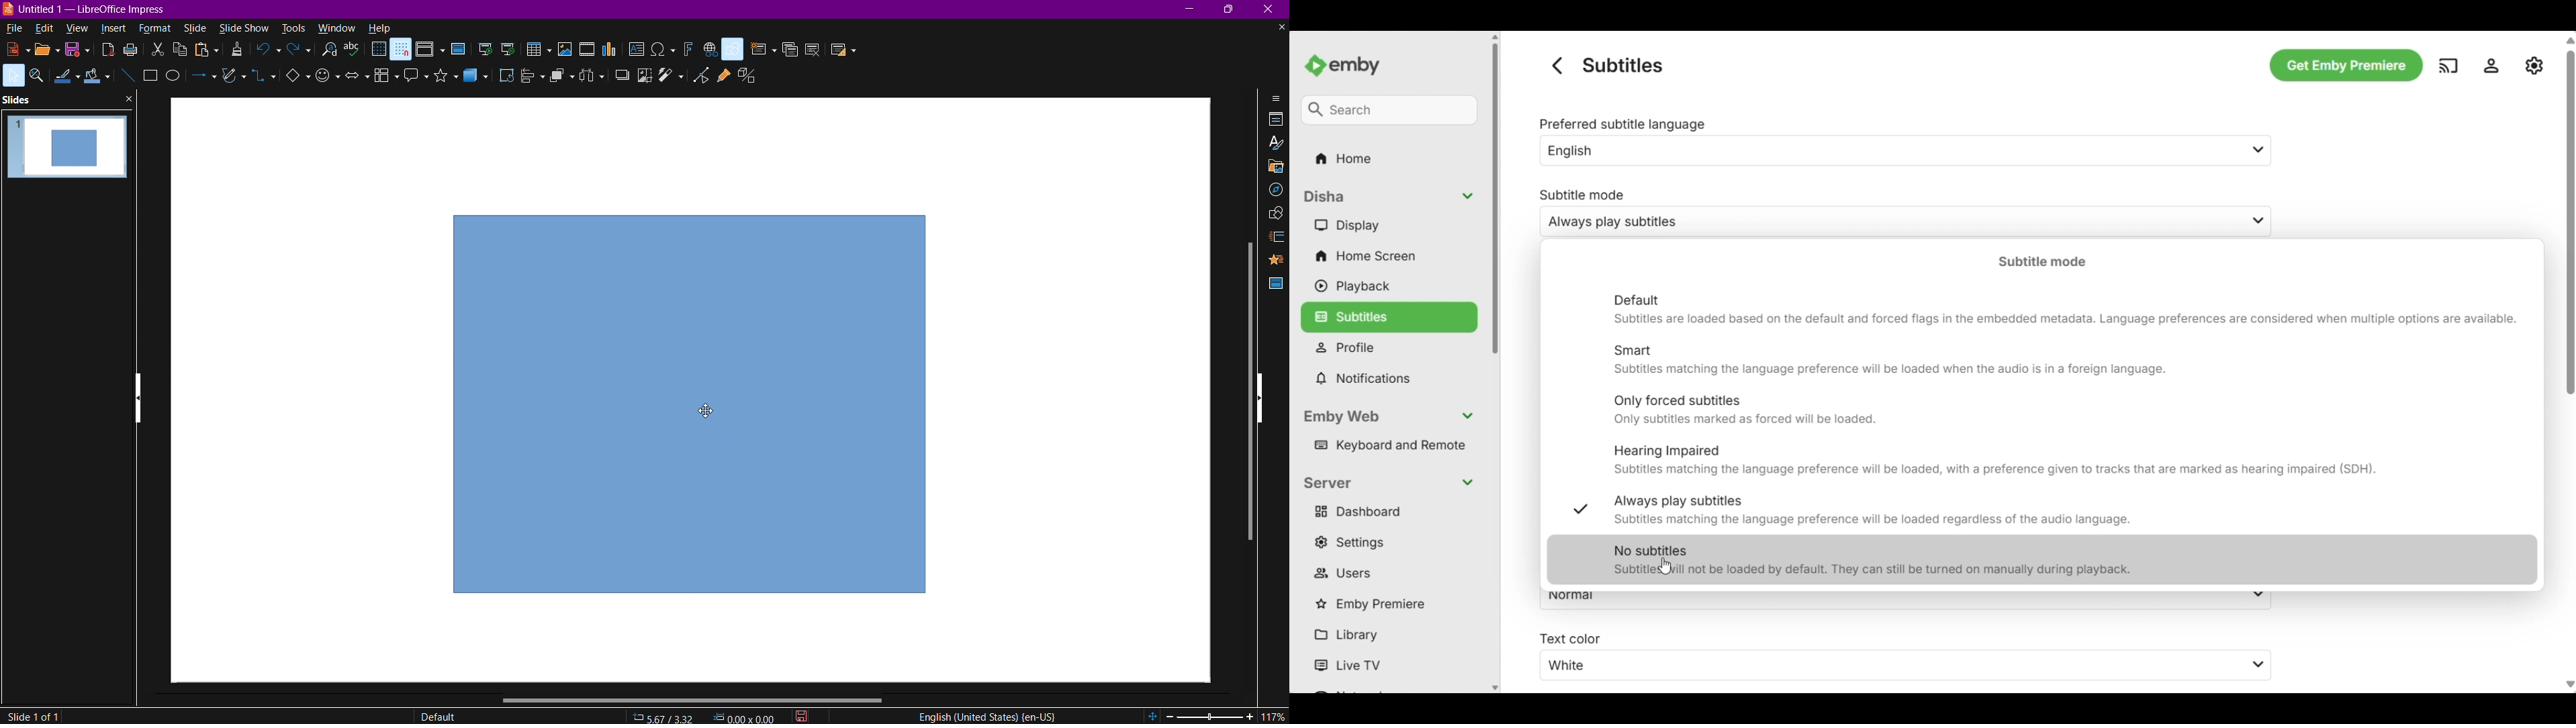  Describe the element at coordinates (44, 50) in the screenshot. I see `Open` at that location.